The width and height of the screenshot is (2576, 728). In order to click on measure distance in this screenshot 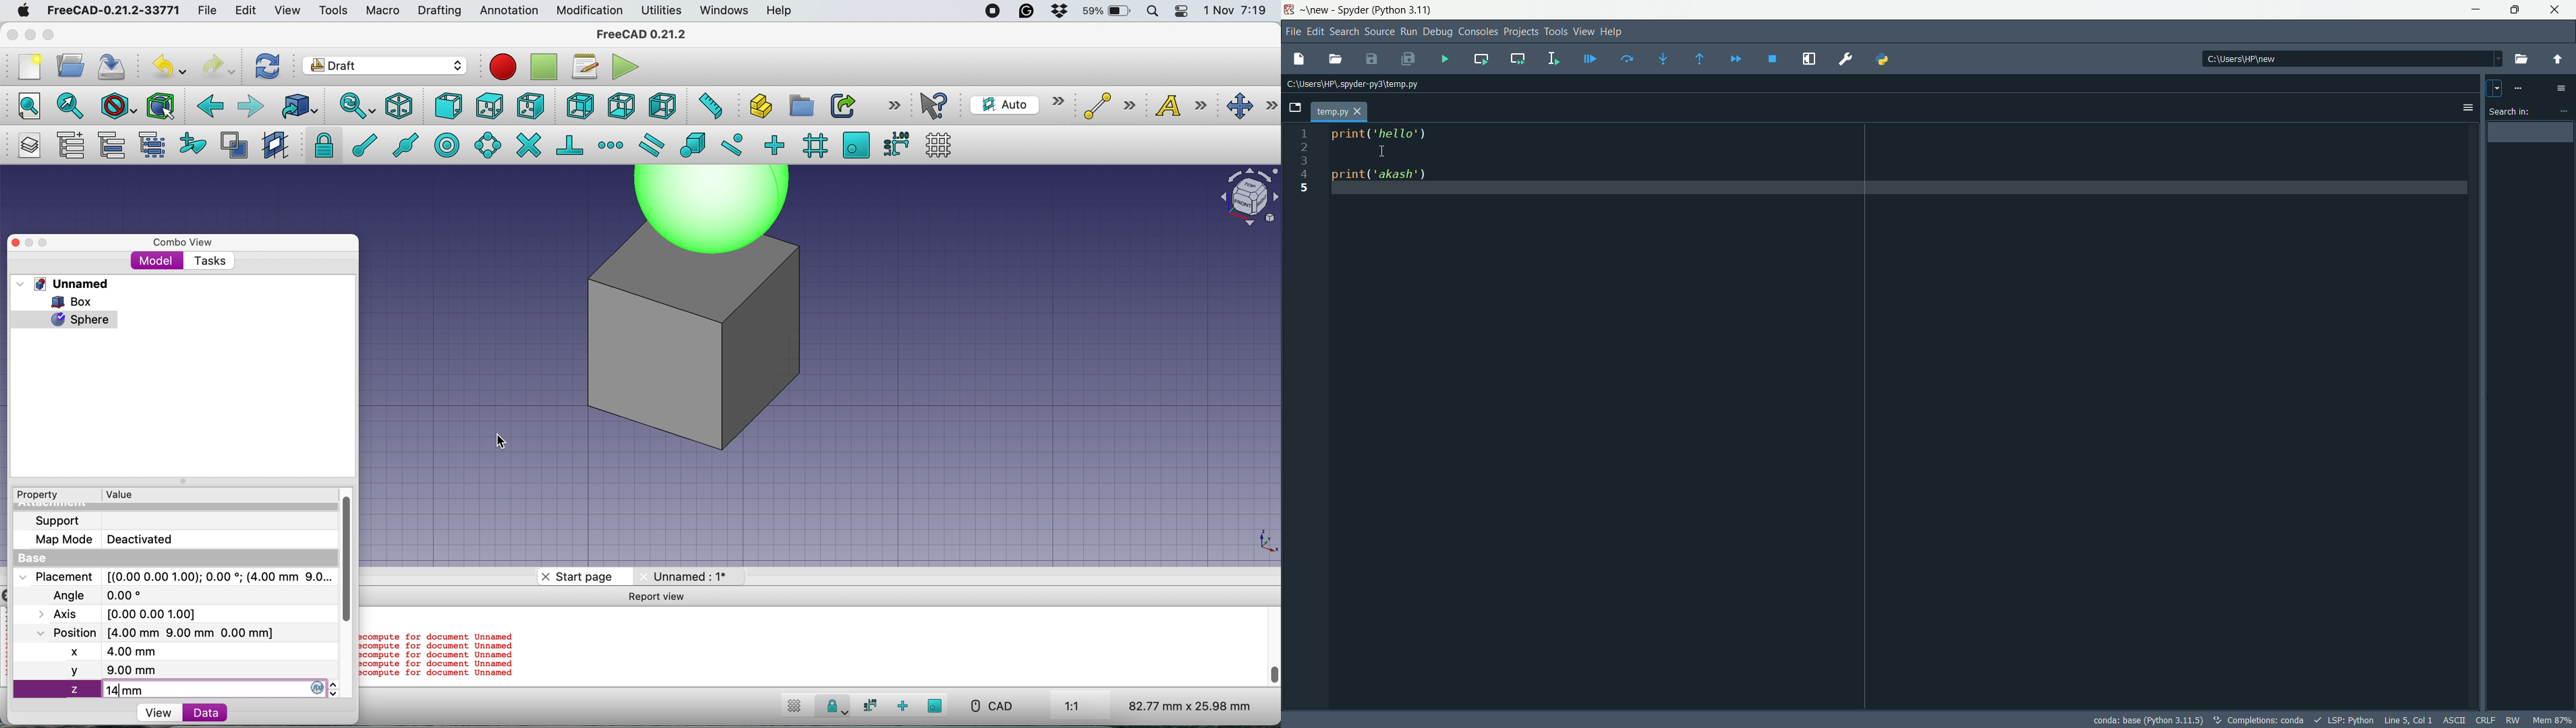, I will do `click(708, 105)`.